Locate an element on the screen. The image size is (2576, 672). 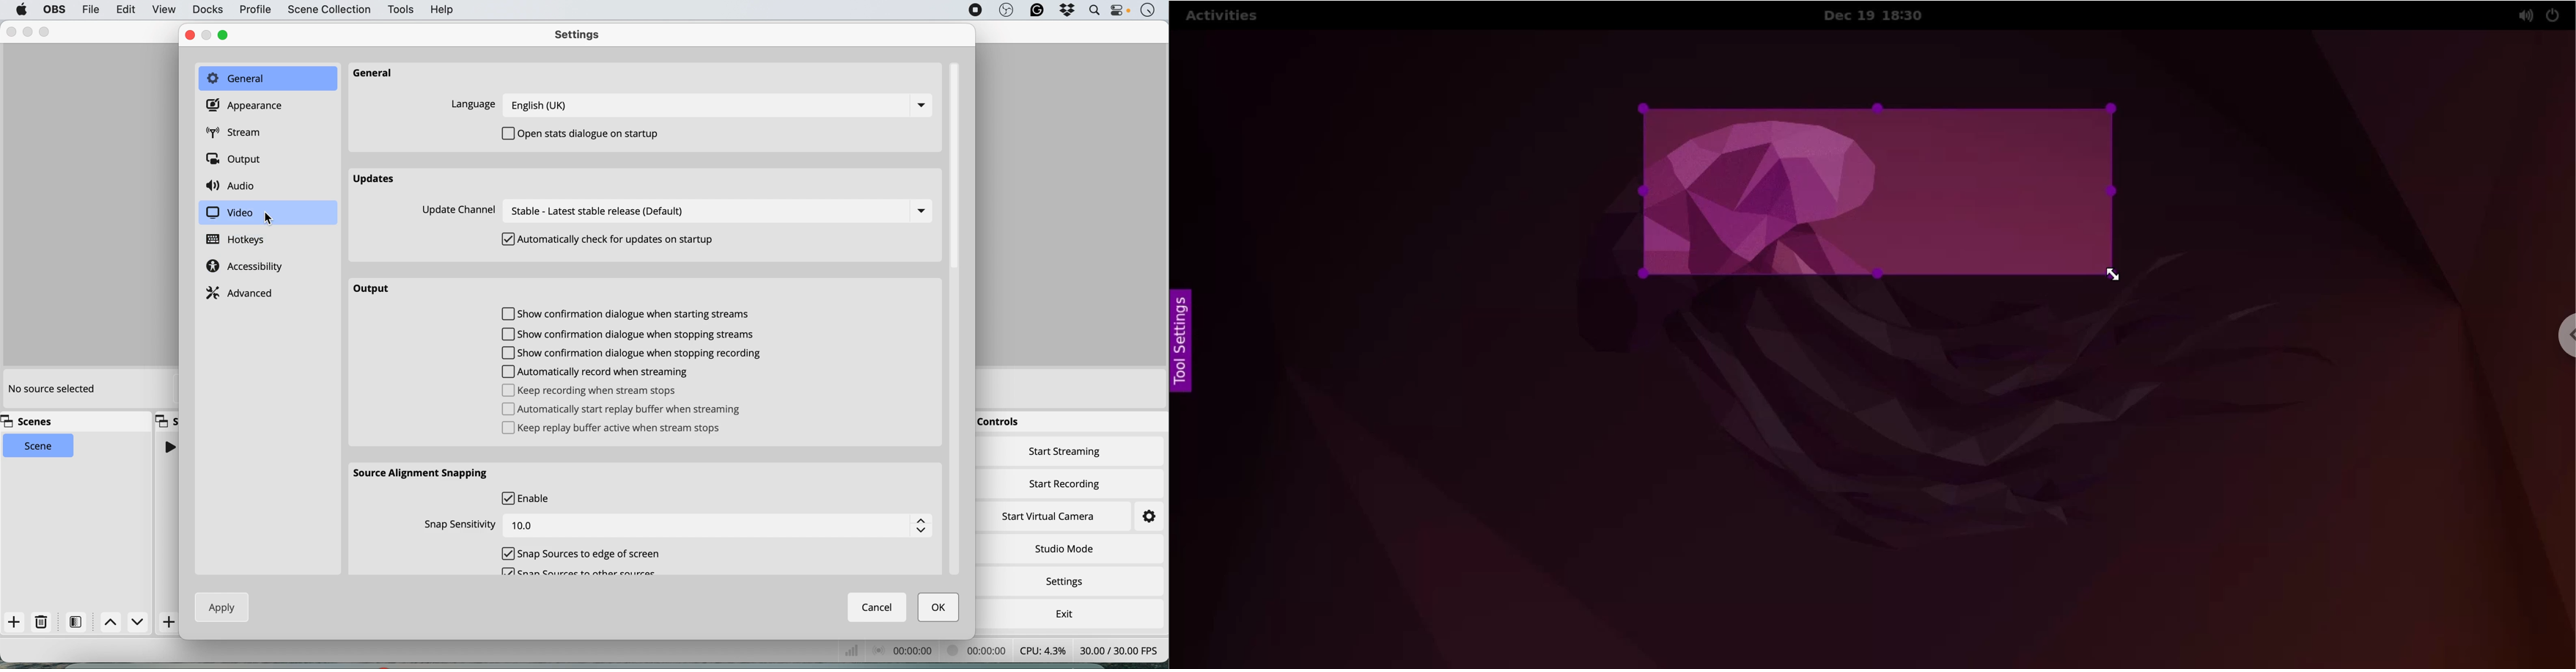
snap sensitivity is located at coordinates (675, 524).